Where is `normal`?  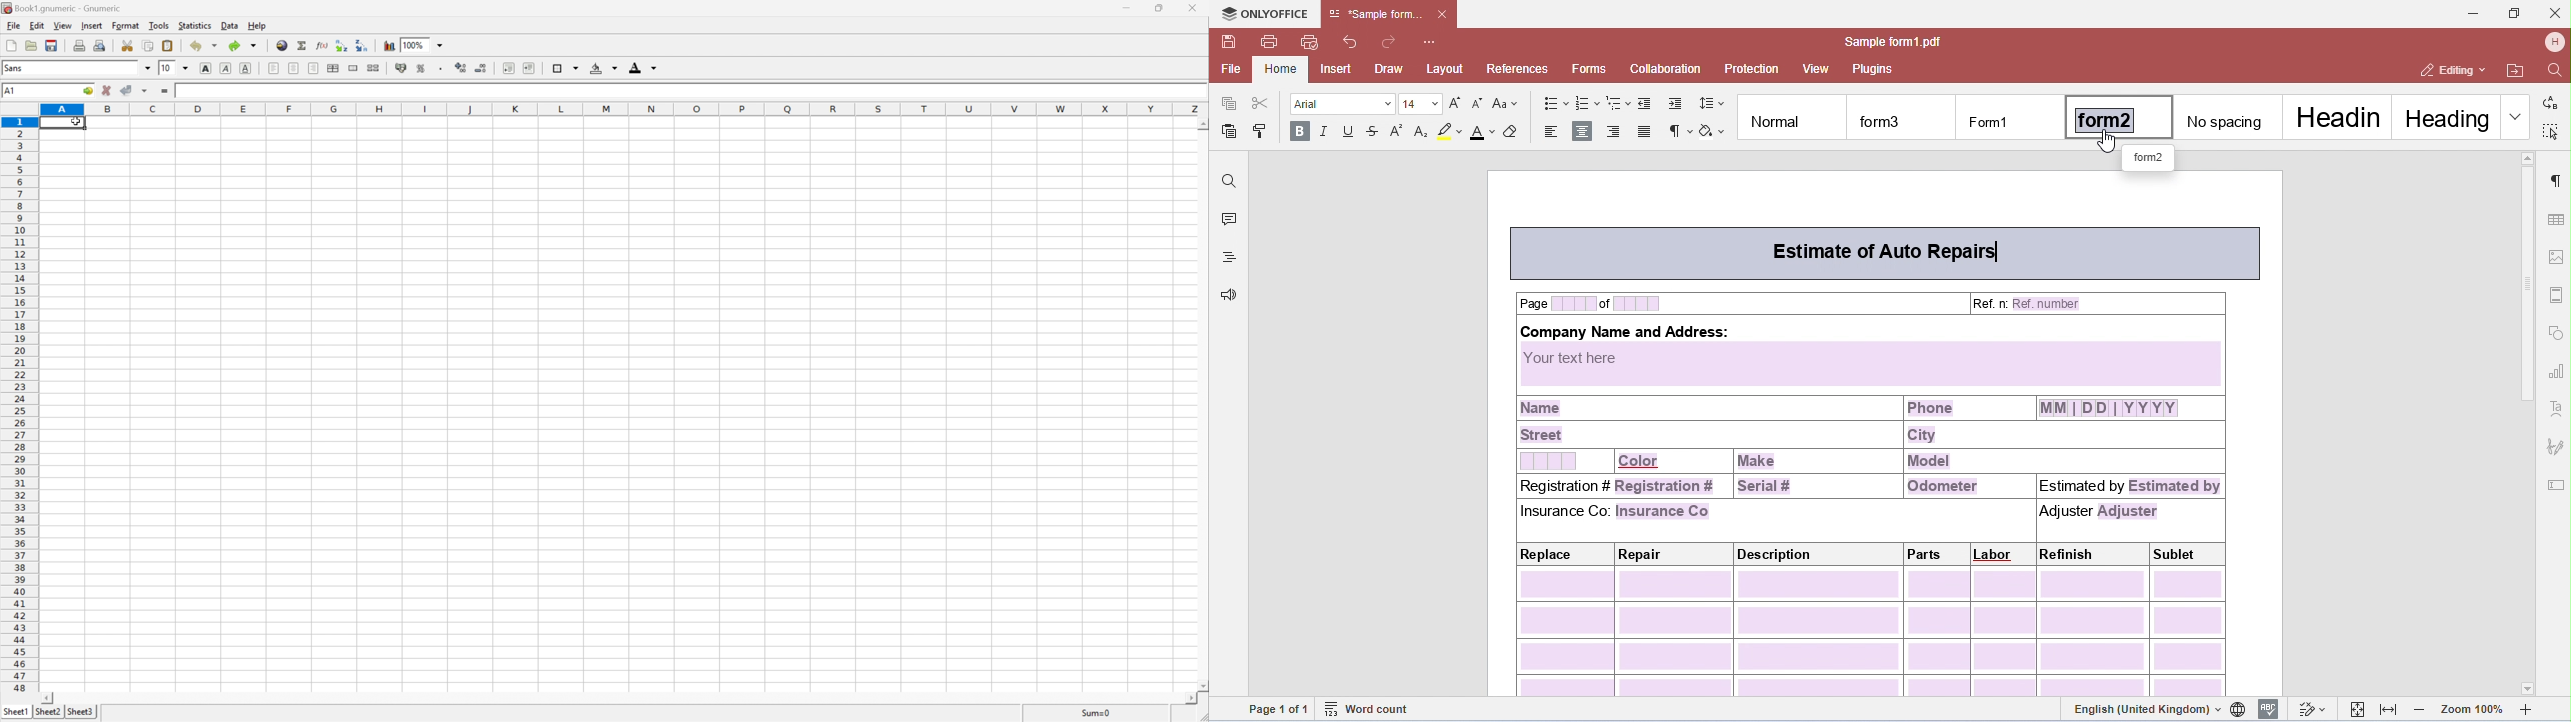 normal is located at coordinates (1793, 117).